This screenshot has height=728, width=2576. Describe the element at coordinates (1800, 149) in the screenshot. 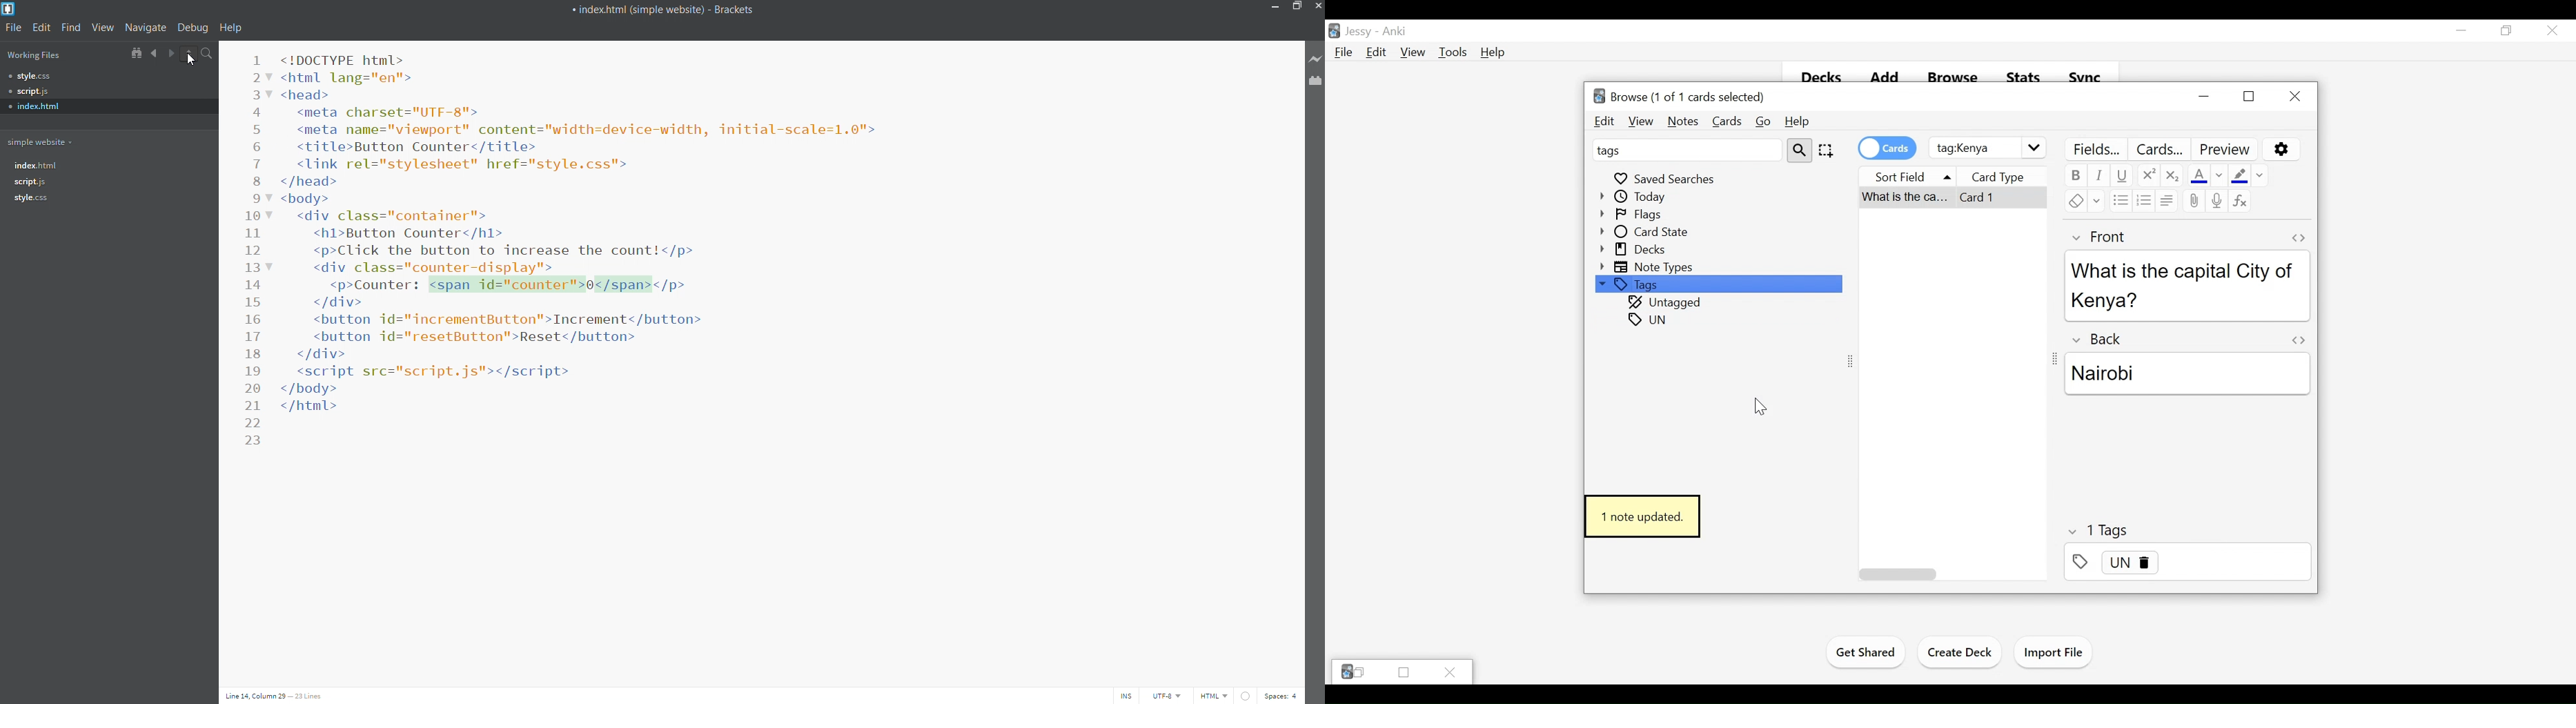

I see `Search Tool` at that location.